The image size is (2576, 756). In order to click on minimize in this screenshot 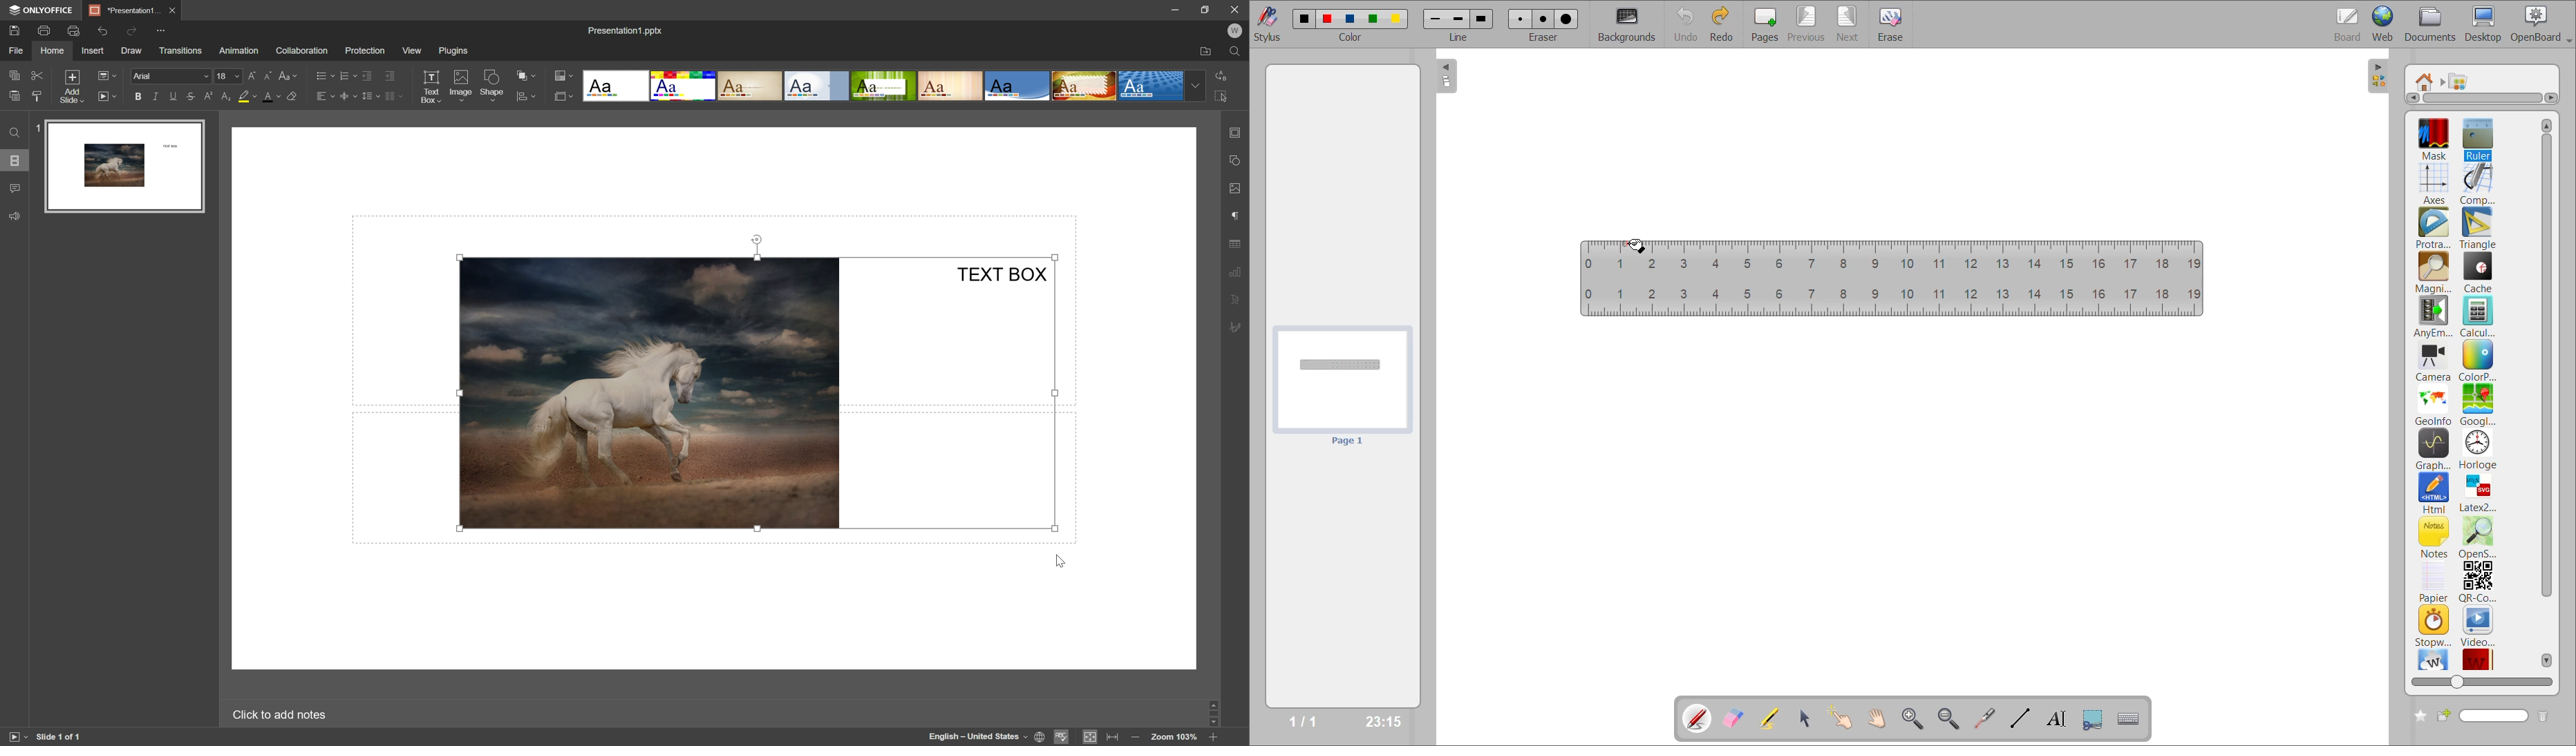, I will do `click(1173, 8)`.